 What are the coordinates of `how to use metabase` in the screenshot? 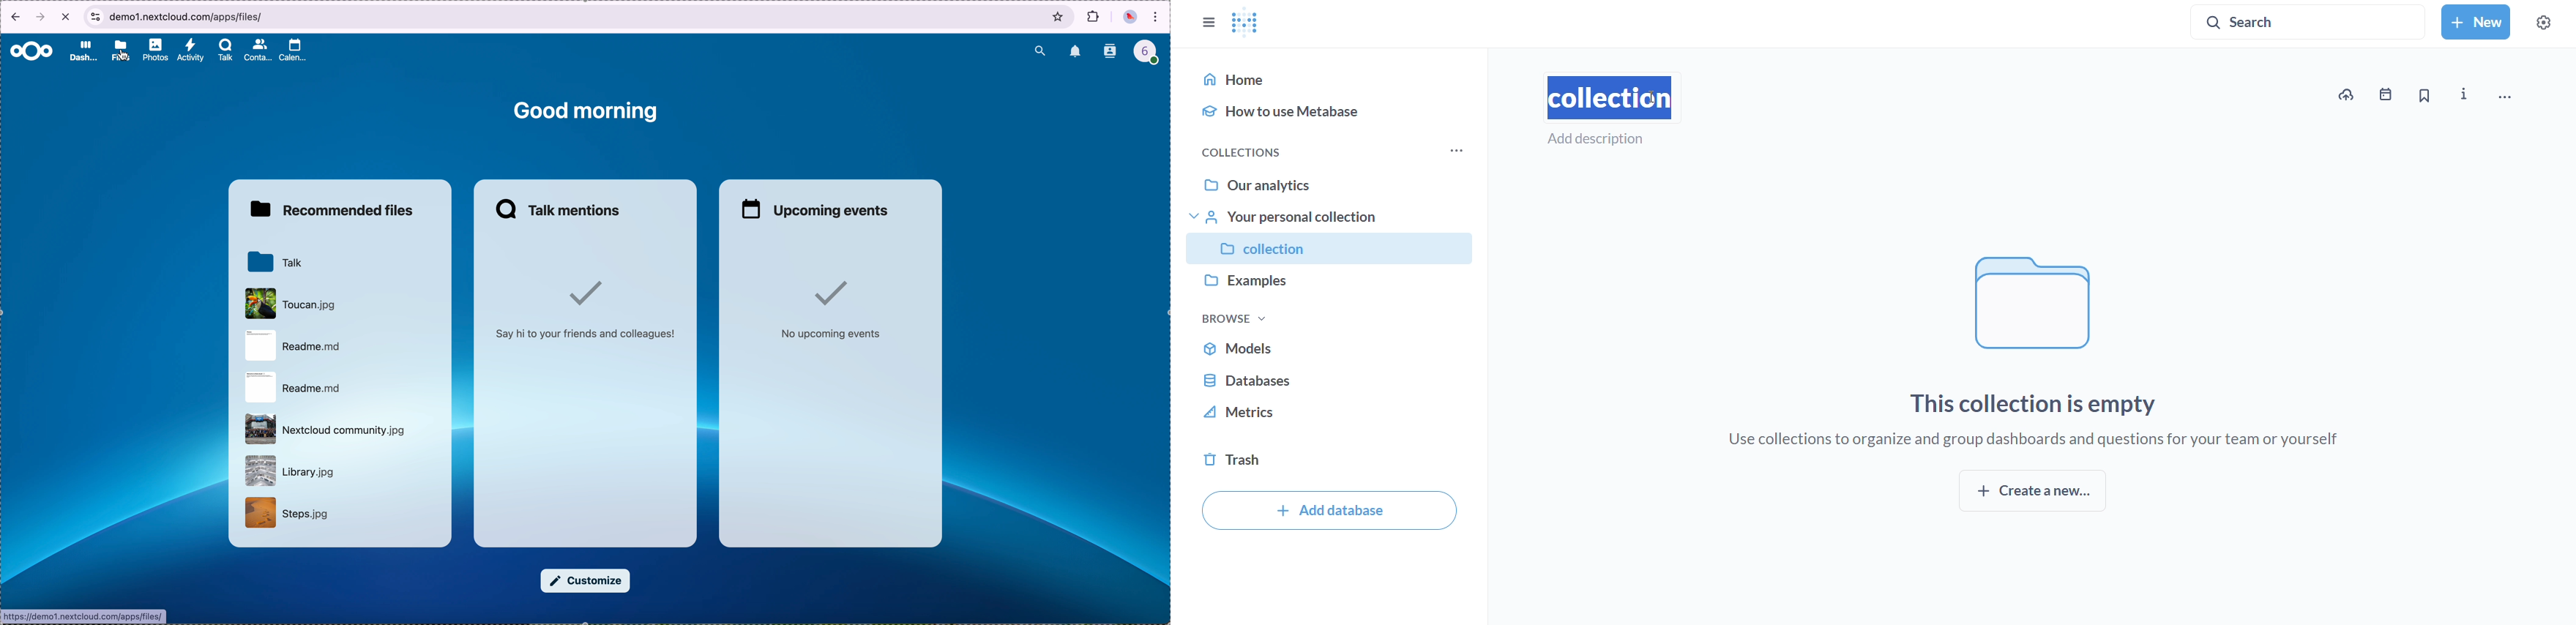 It's located at (1330, 111).